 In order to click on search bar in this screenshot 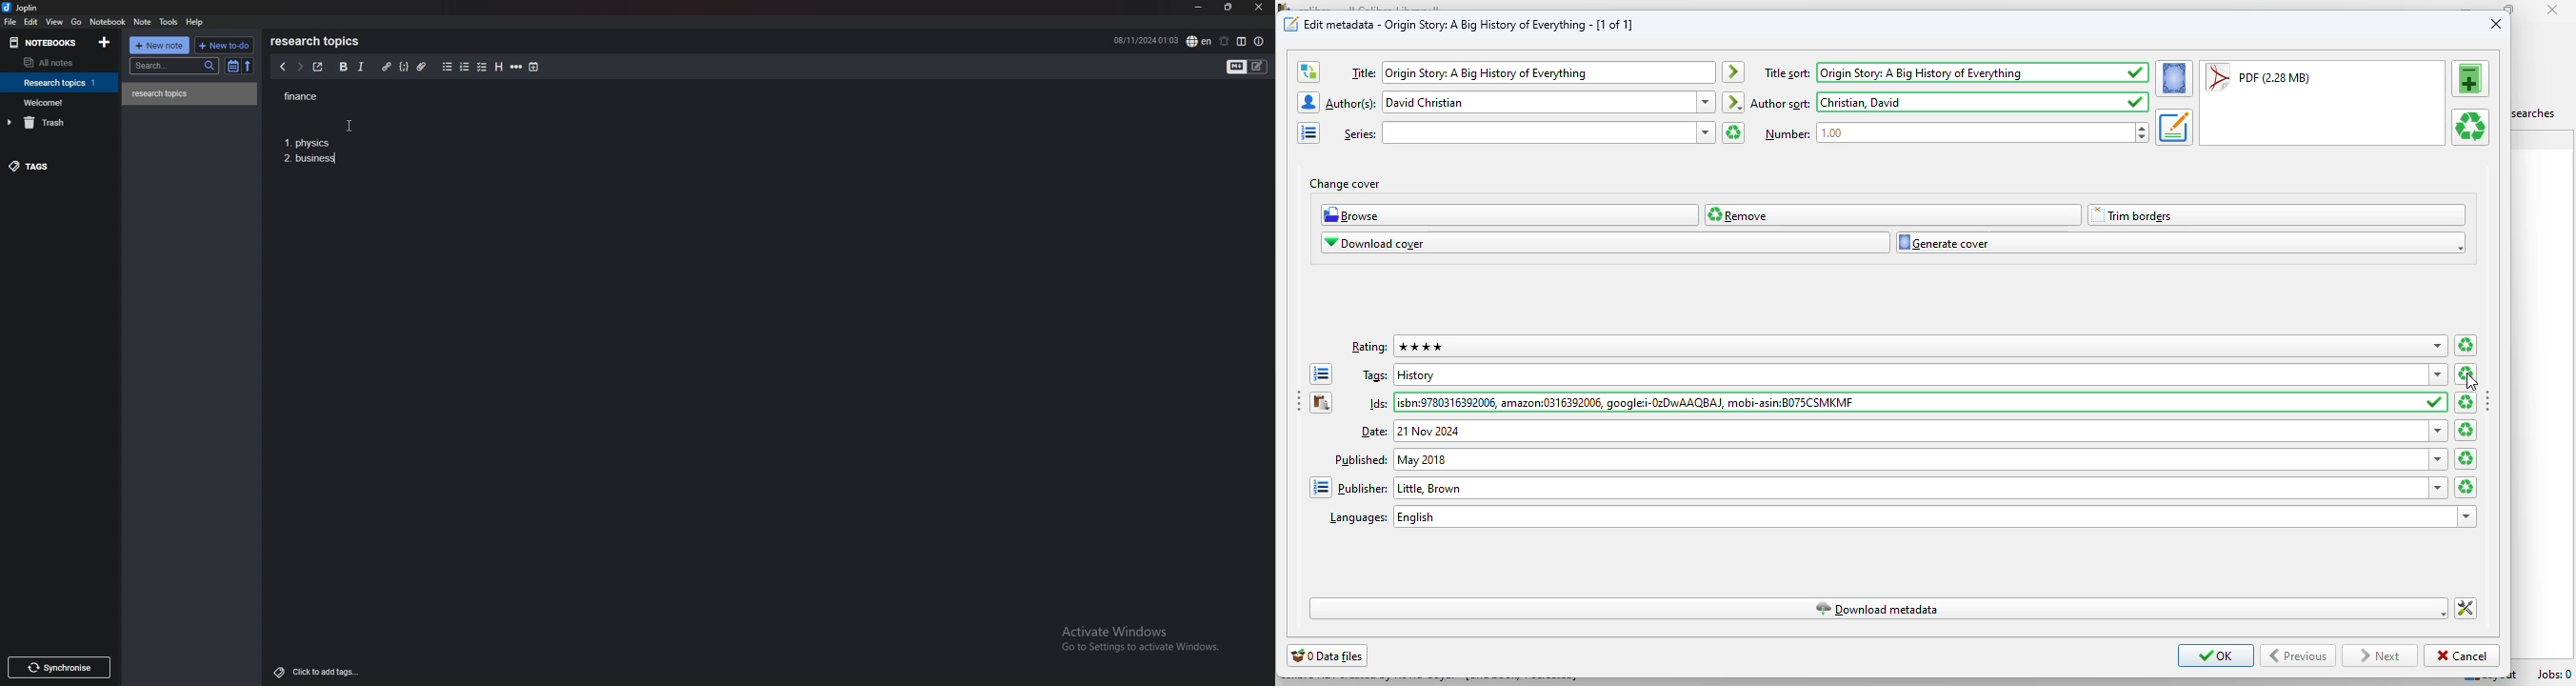, I will do `click(175, 65)`.